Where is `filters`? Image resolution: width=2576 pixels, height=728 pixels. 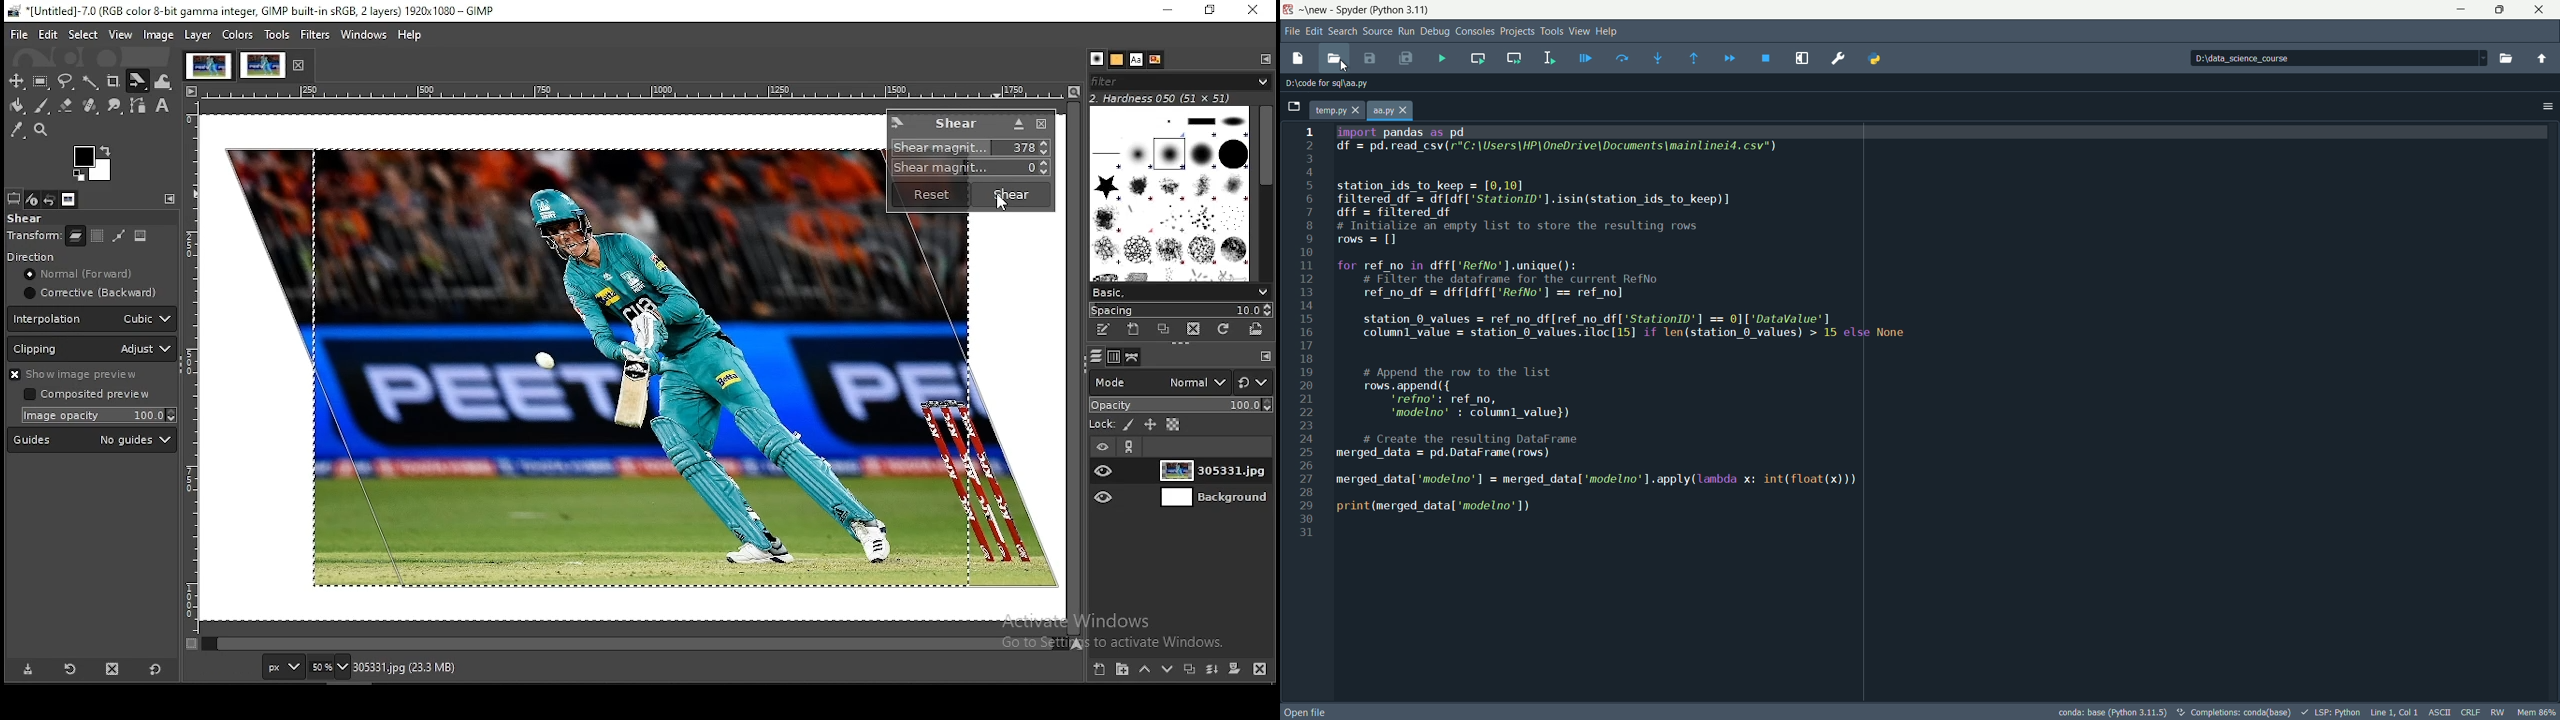
filters is located at coordinates (314, 35).